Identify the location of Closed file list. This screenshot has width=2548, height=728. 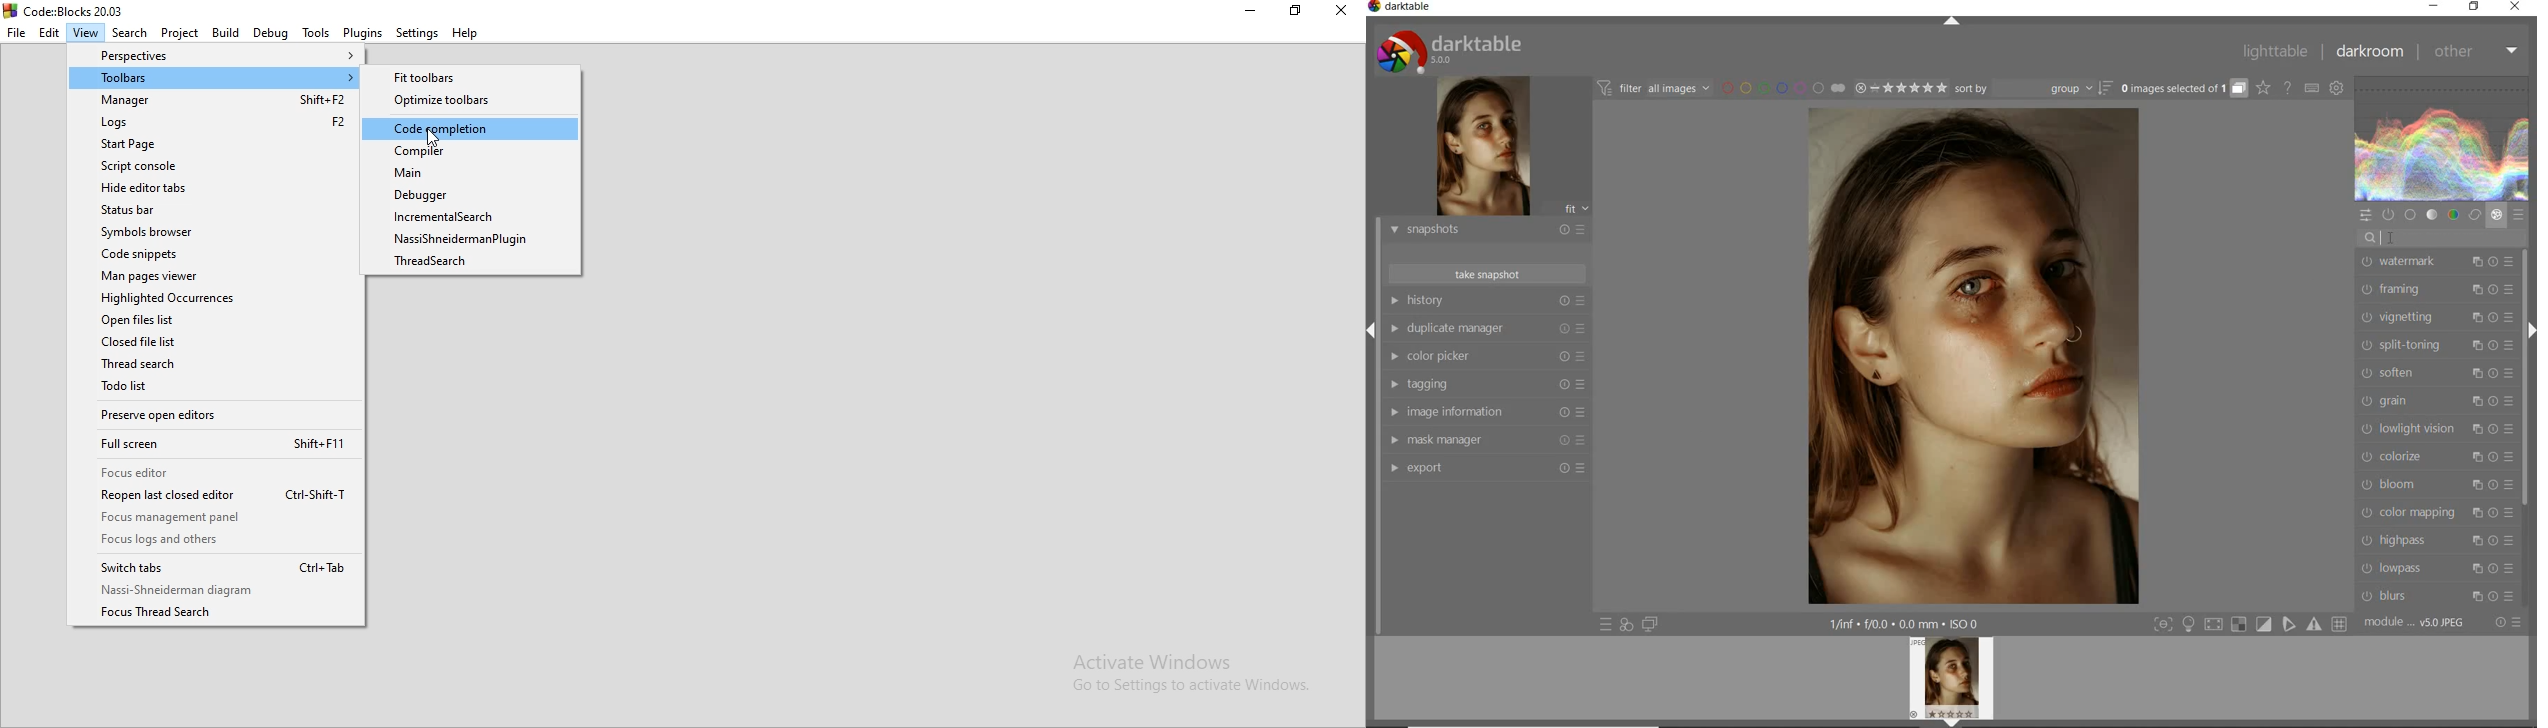
(221, 343).